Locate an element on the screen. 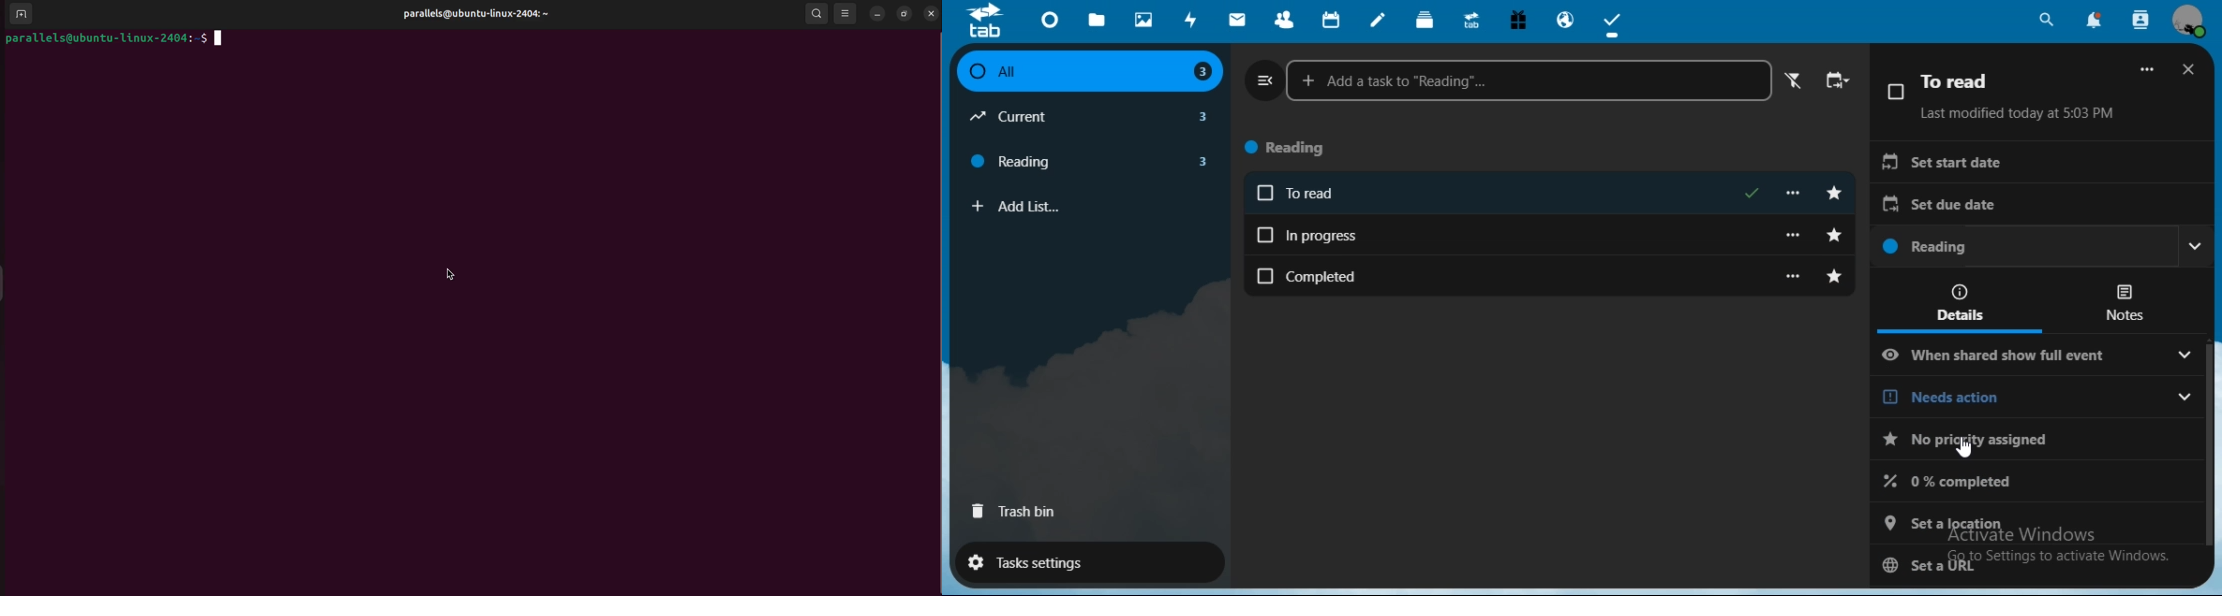  add a task to reading is located at coordinates (1530, 81).